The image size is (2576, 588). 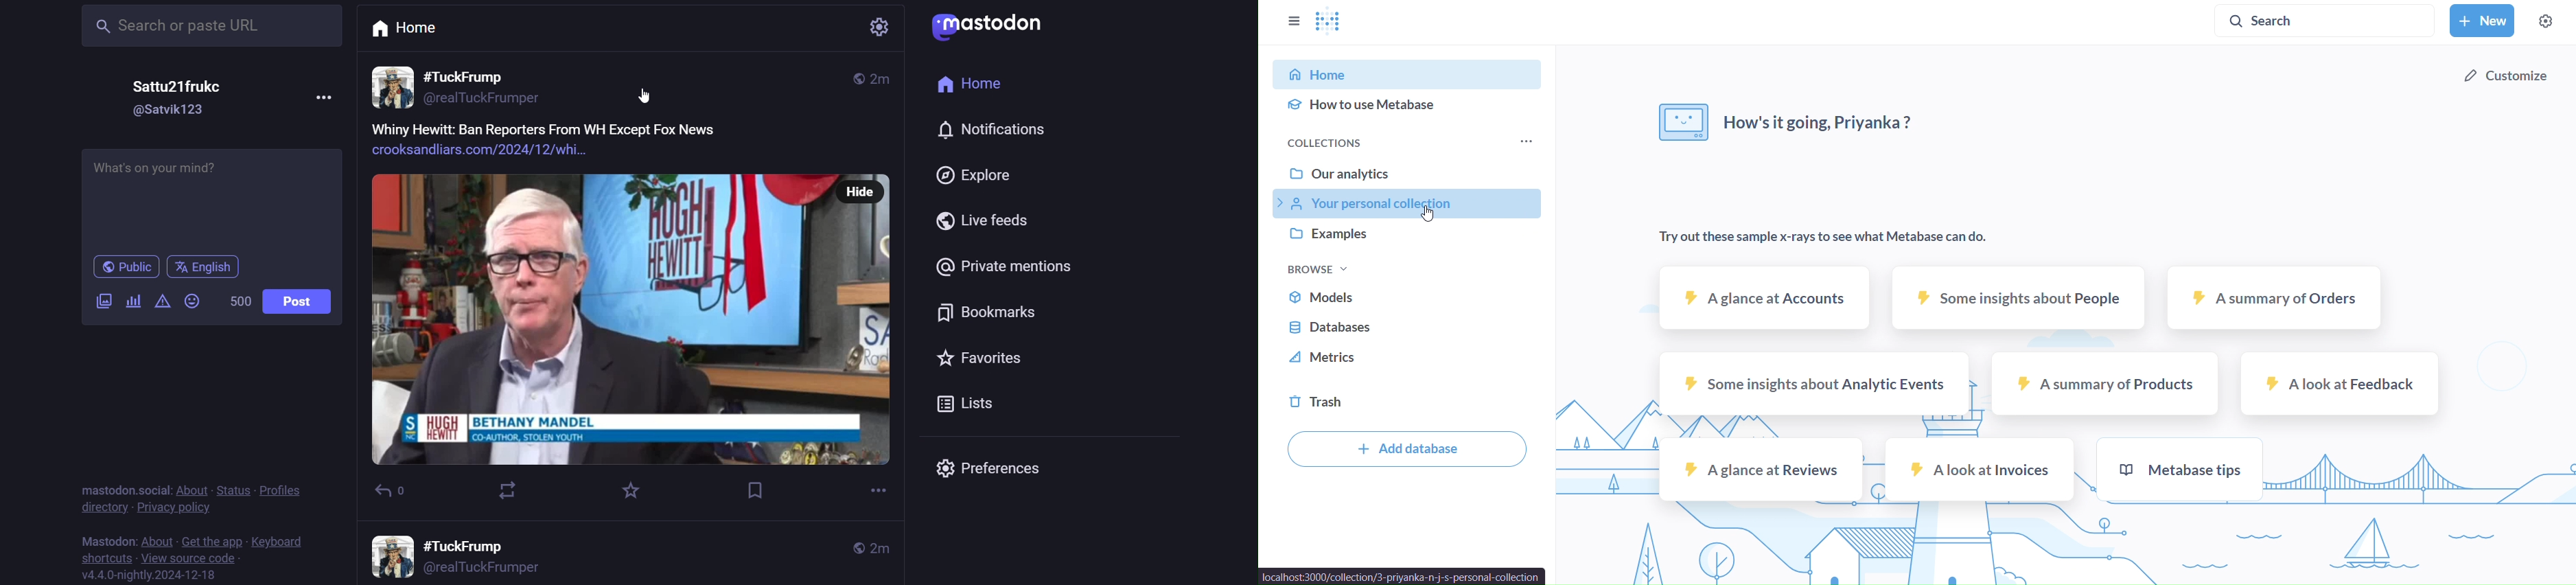 I want to click on a glance at reviews, so click(x=1762, y=470).